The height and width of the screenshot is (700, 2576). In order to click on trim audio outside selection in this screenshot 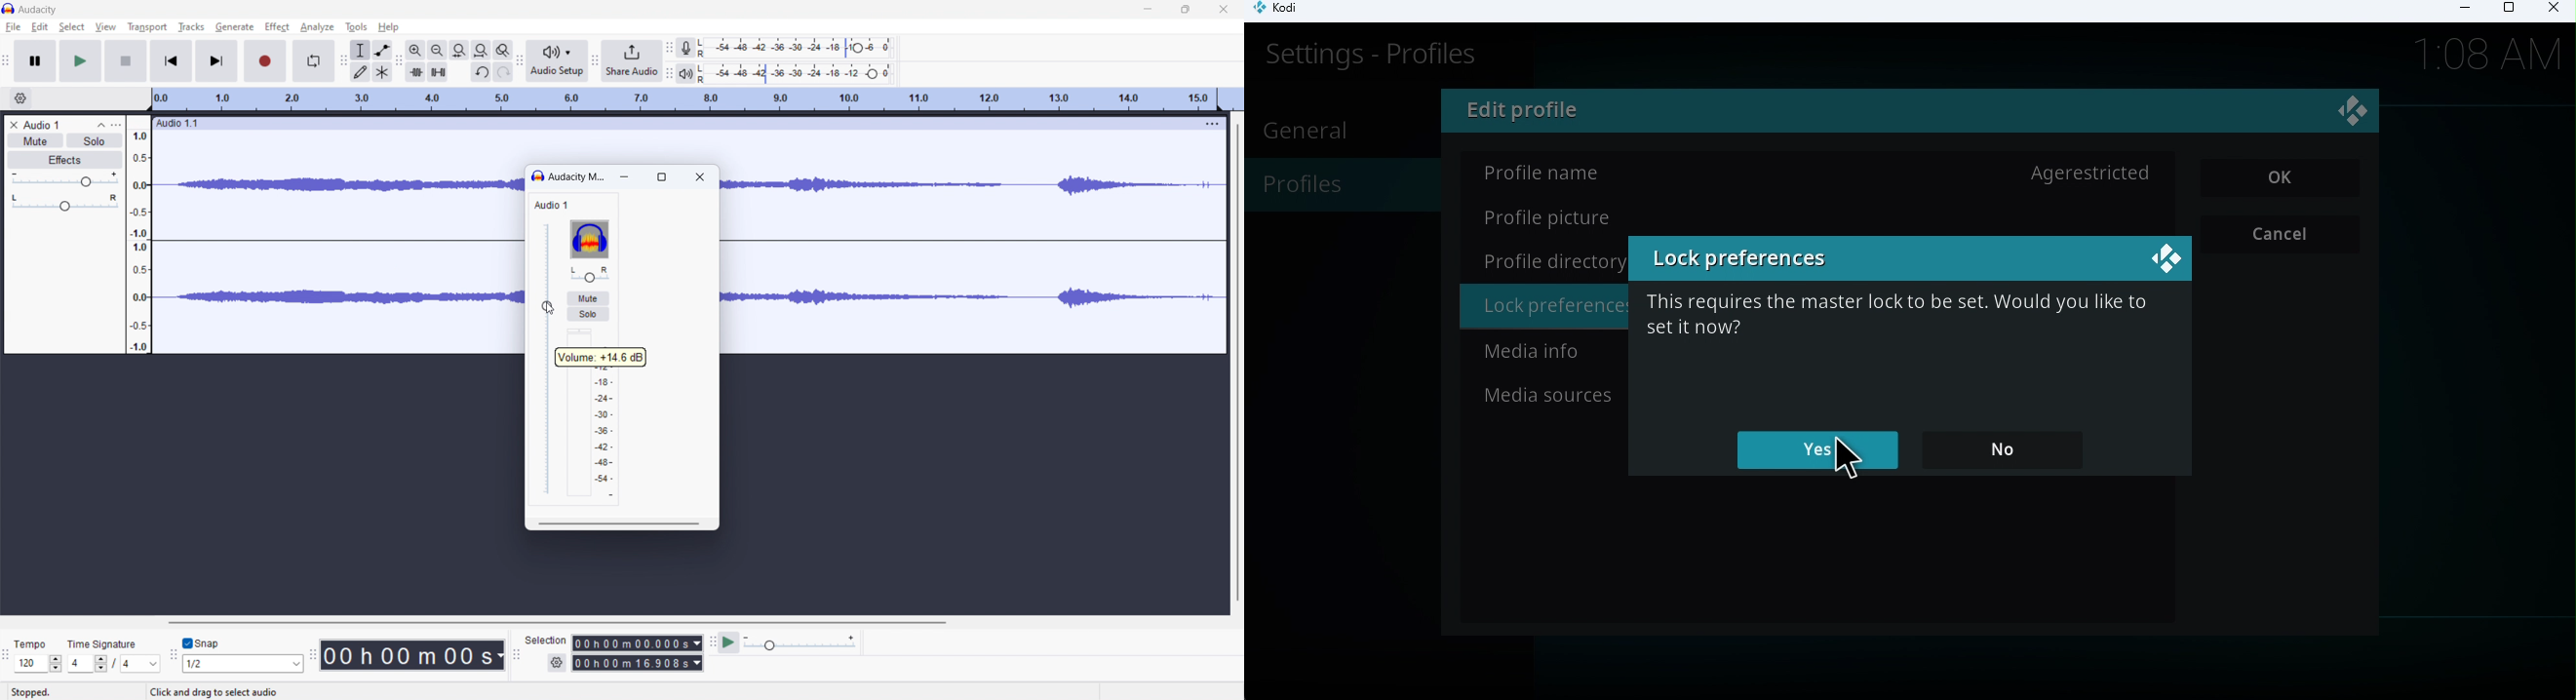, I will do `click(416, 72)`.